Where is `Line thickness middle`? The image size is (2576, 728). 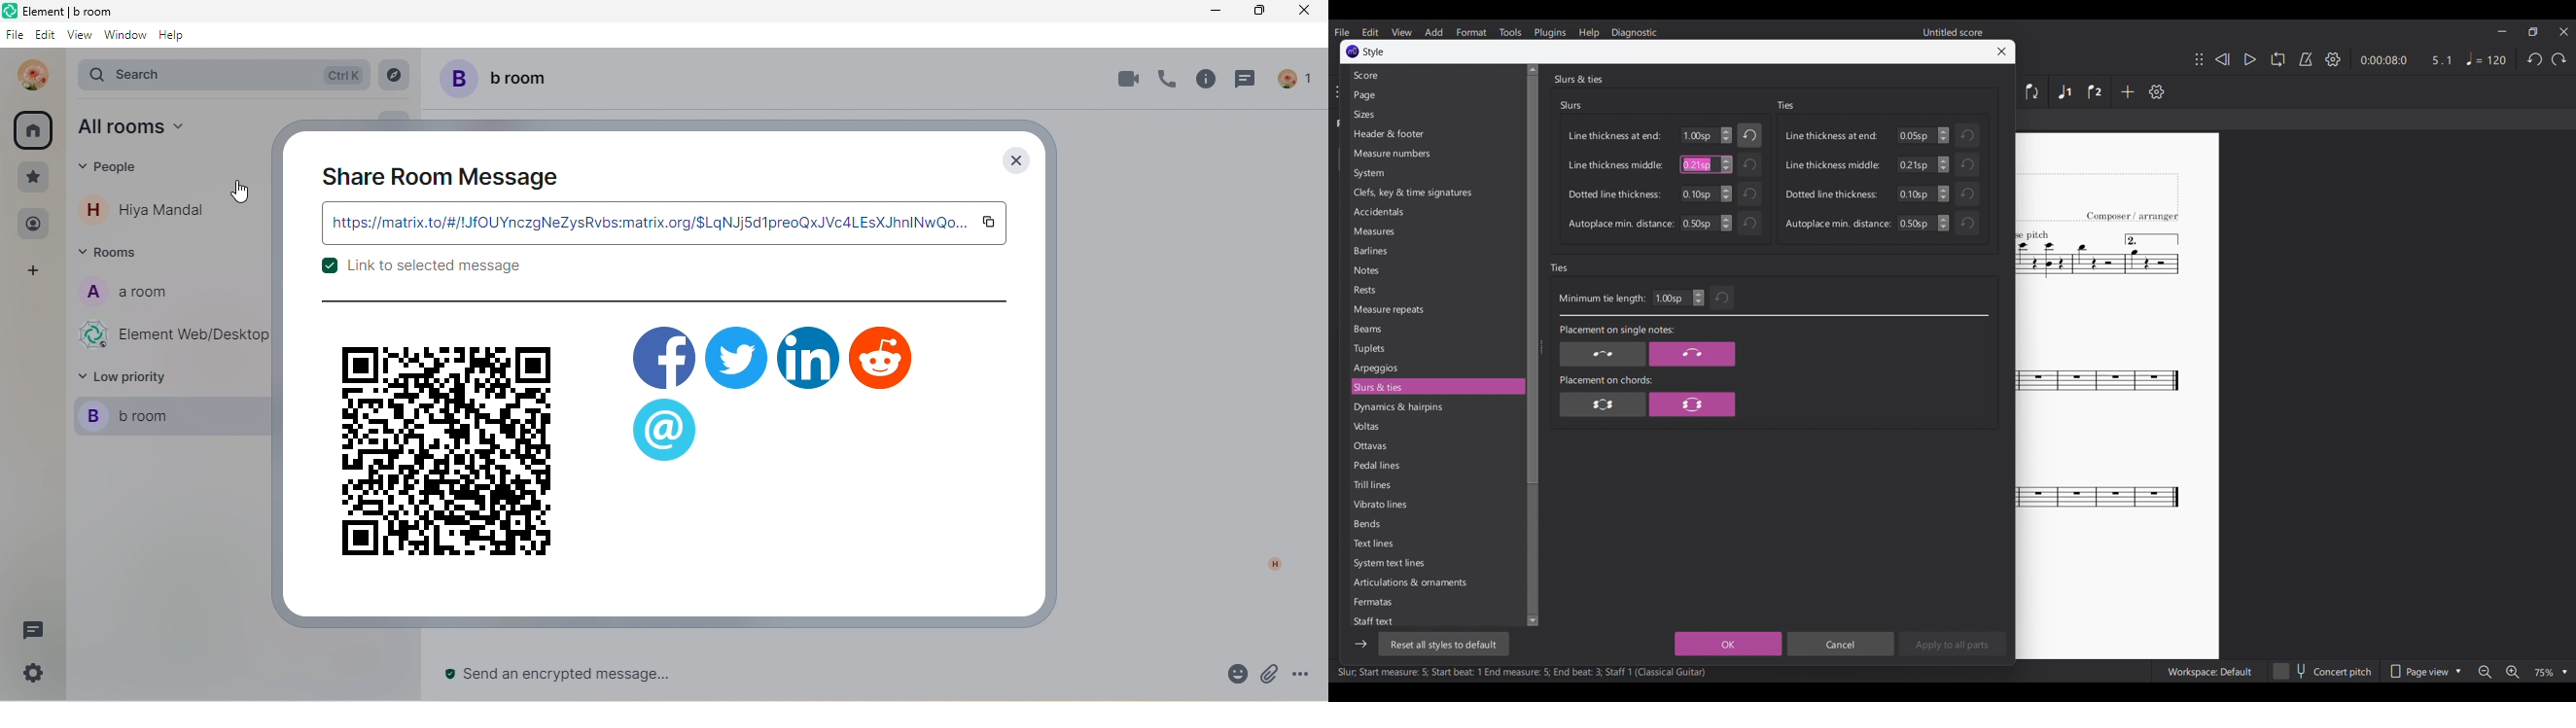 Line thickness middle is located at coordinates (1616, 164).